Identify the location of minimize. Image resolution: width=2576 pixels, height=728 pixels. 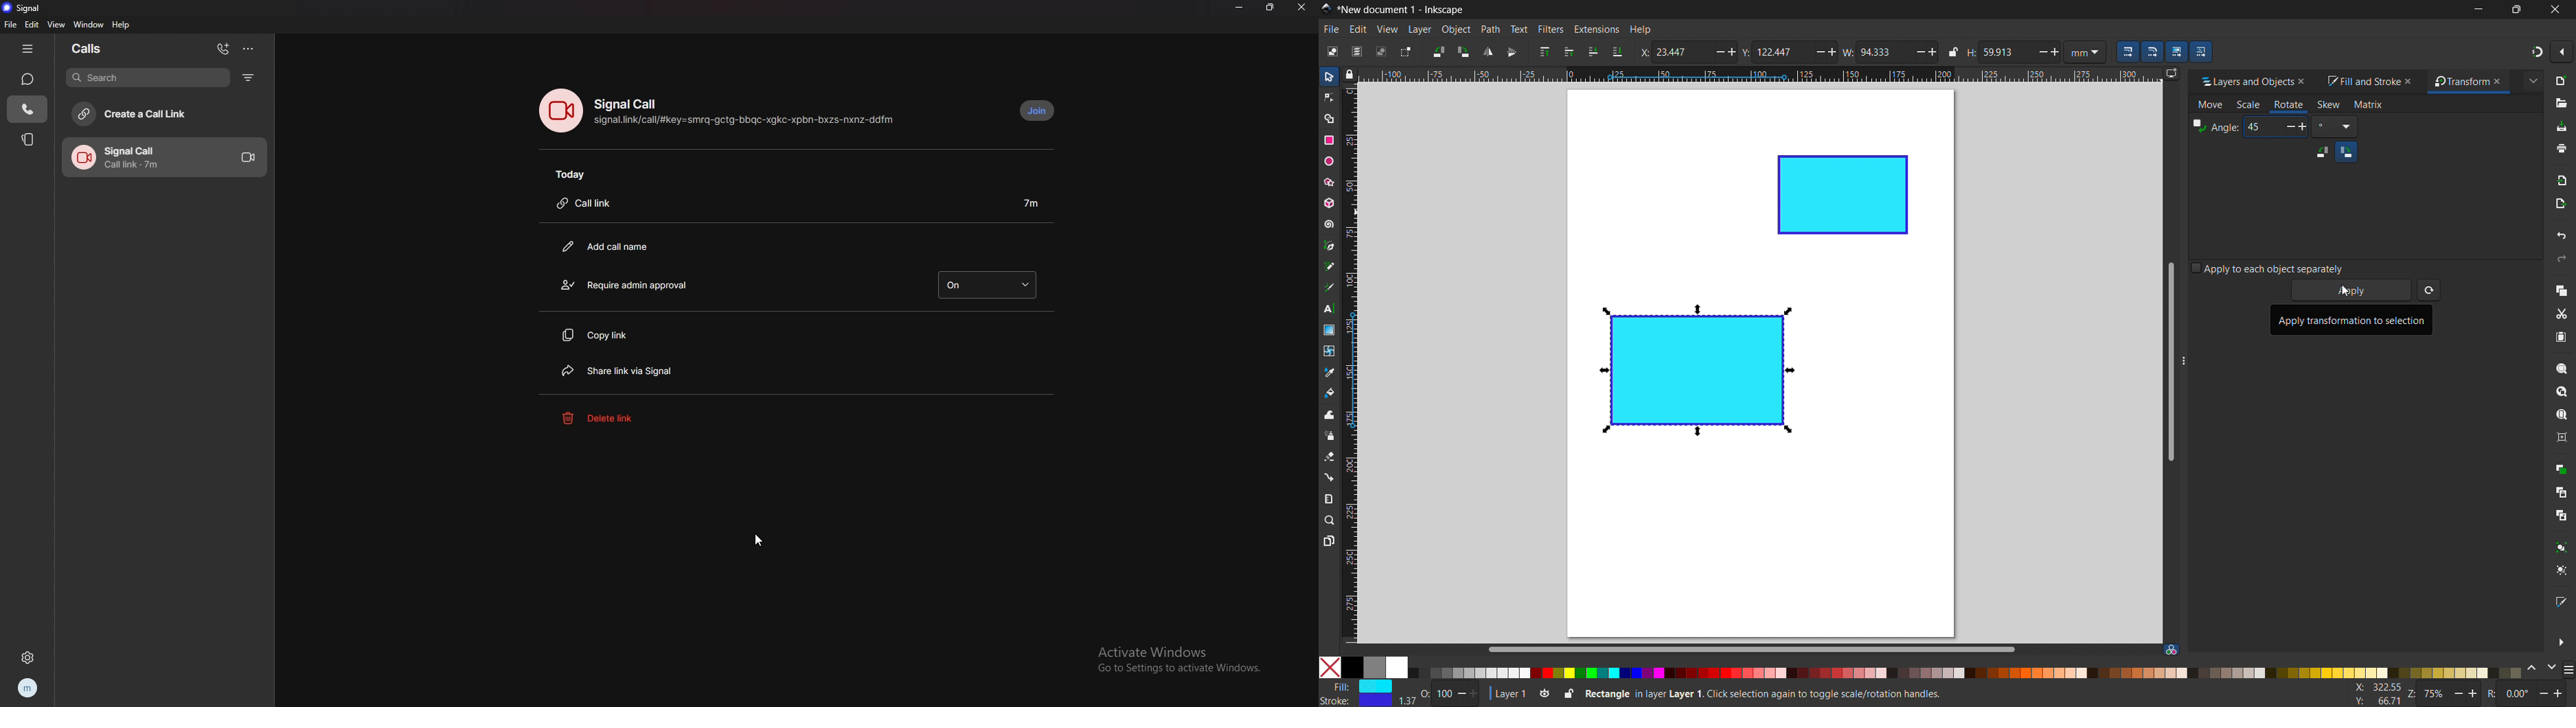
(1239, 8).